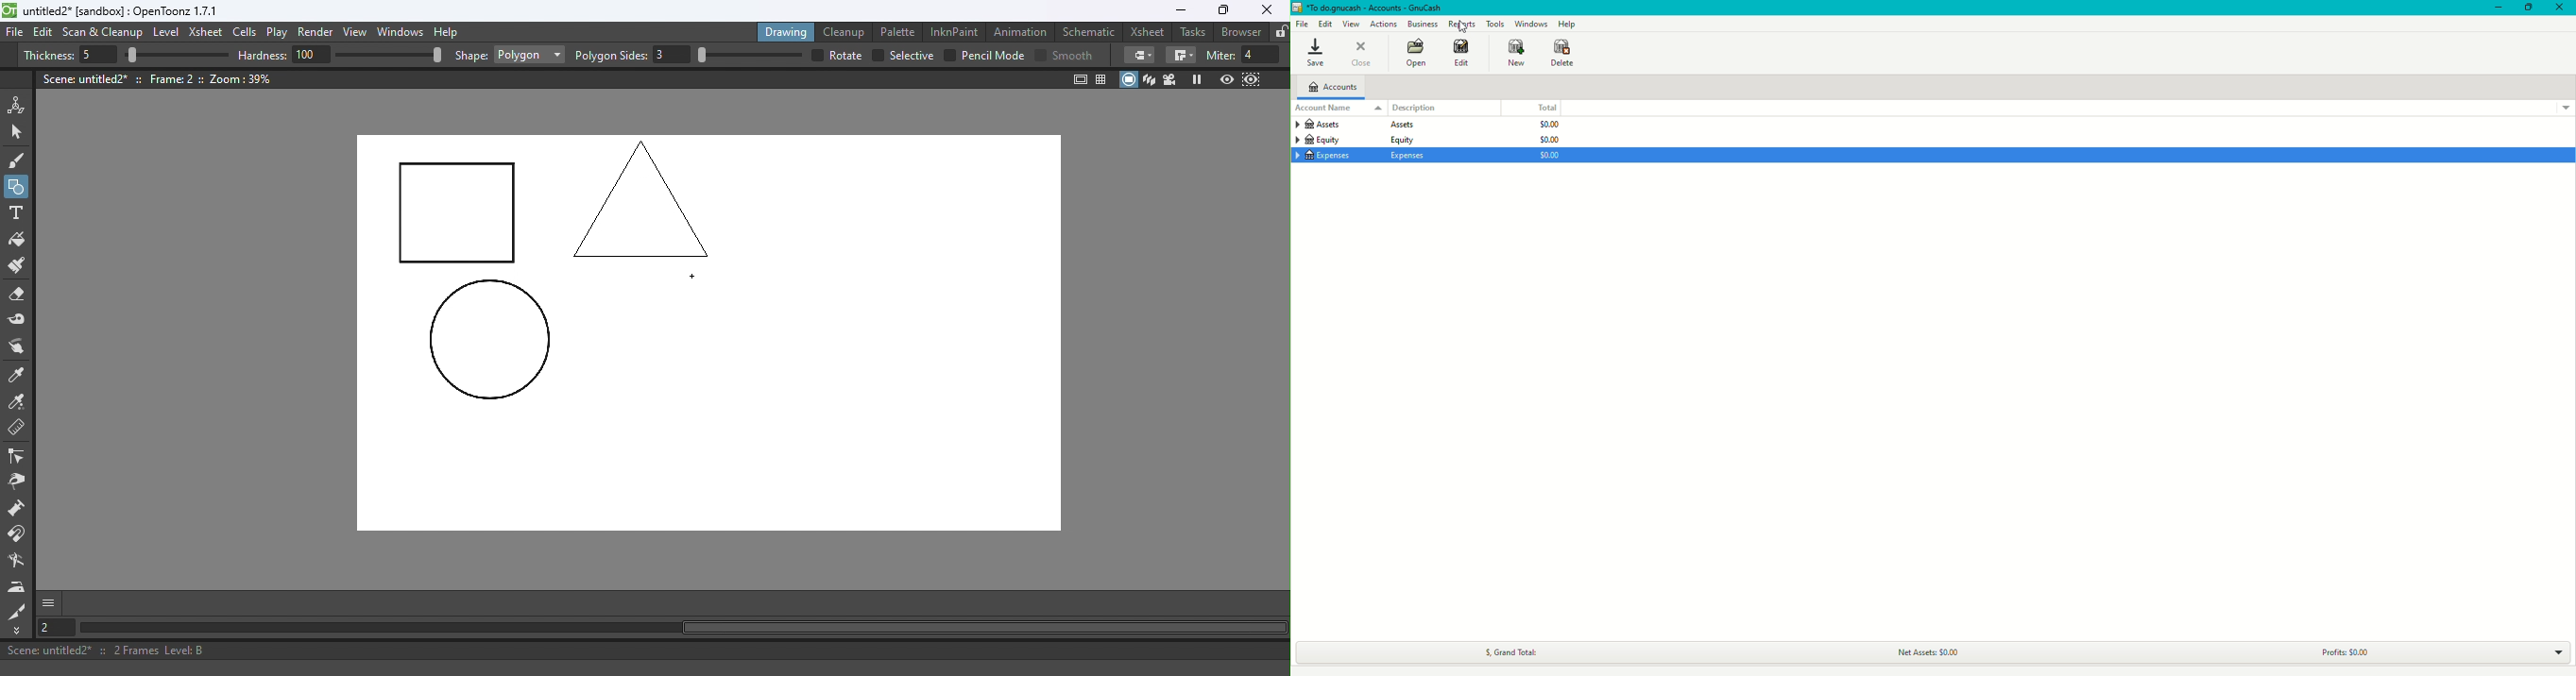 The width and height of the screenshot is (2576, 700). I want to click on logo, so click(9, 10).